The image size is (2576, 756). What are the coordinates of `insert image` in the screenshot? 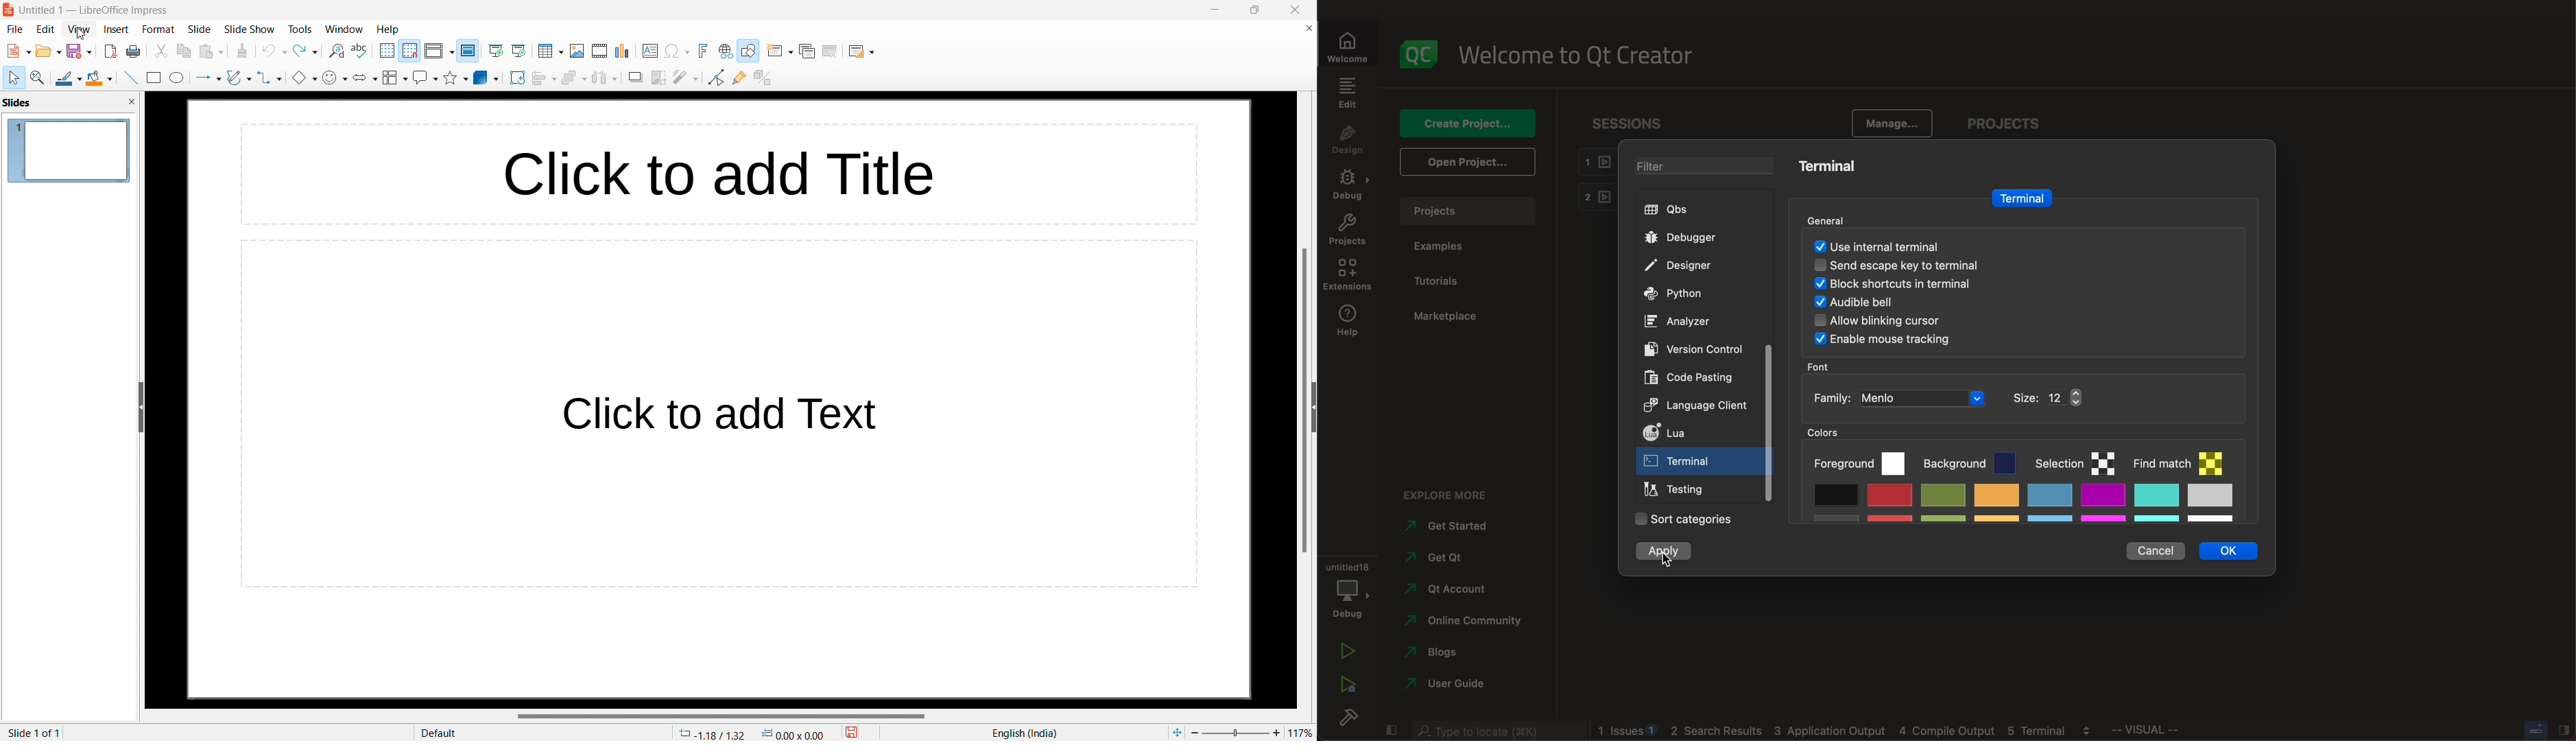 It's located at (577, 51).